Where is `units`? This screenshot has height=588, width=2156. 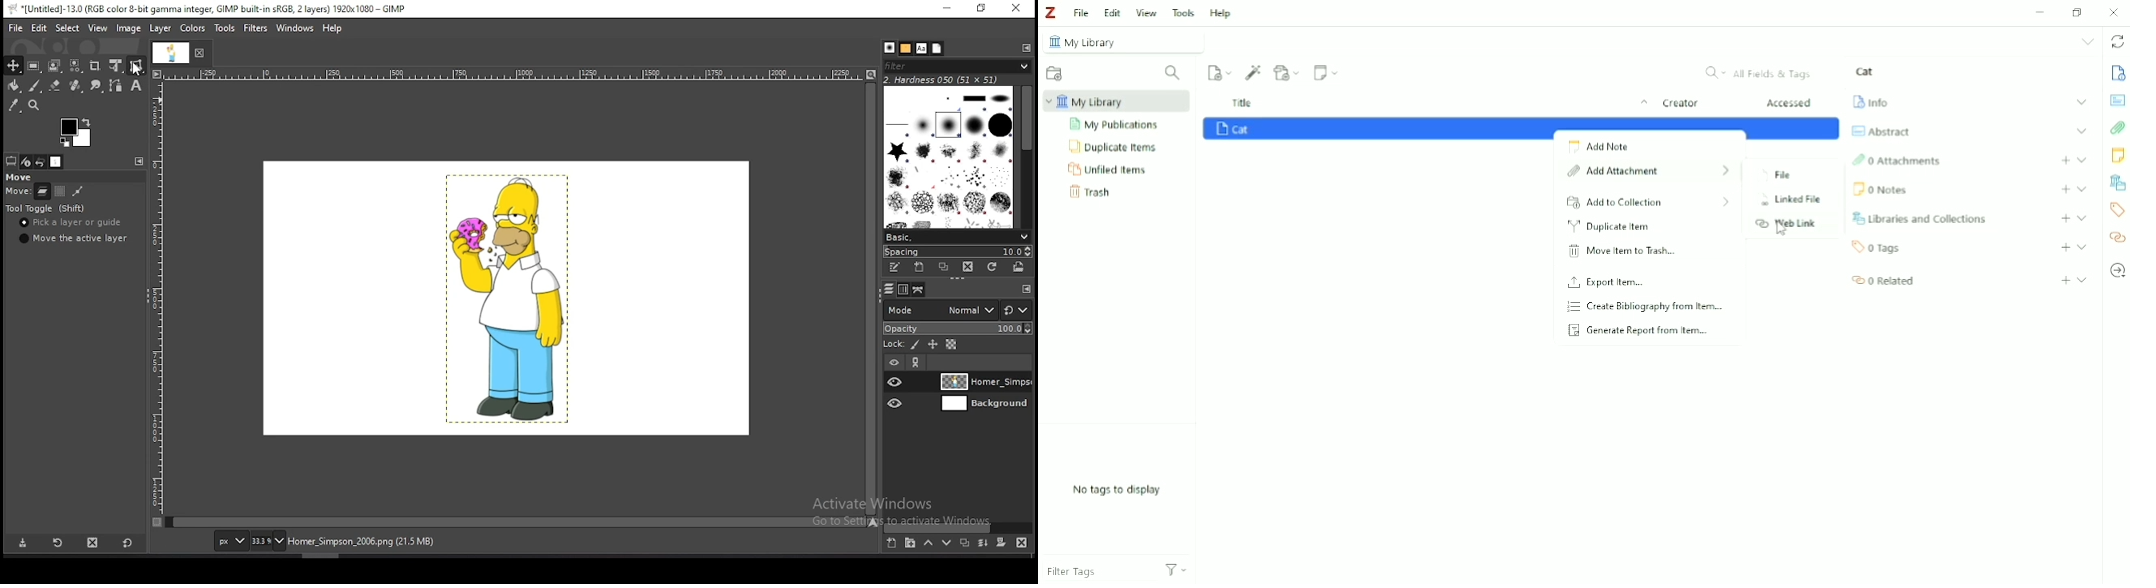 units is located at coordinates (230, 542).